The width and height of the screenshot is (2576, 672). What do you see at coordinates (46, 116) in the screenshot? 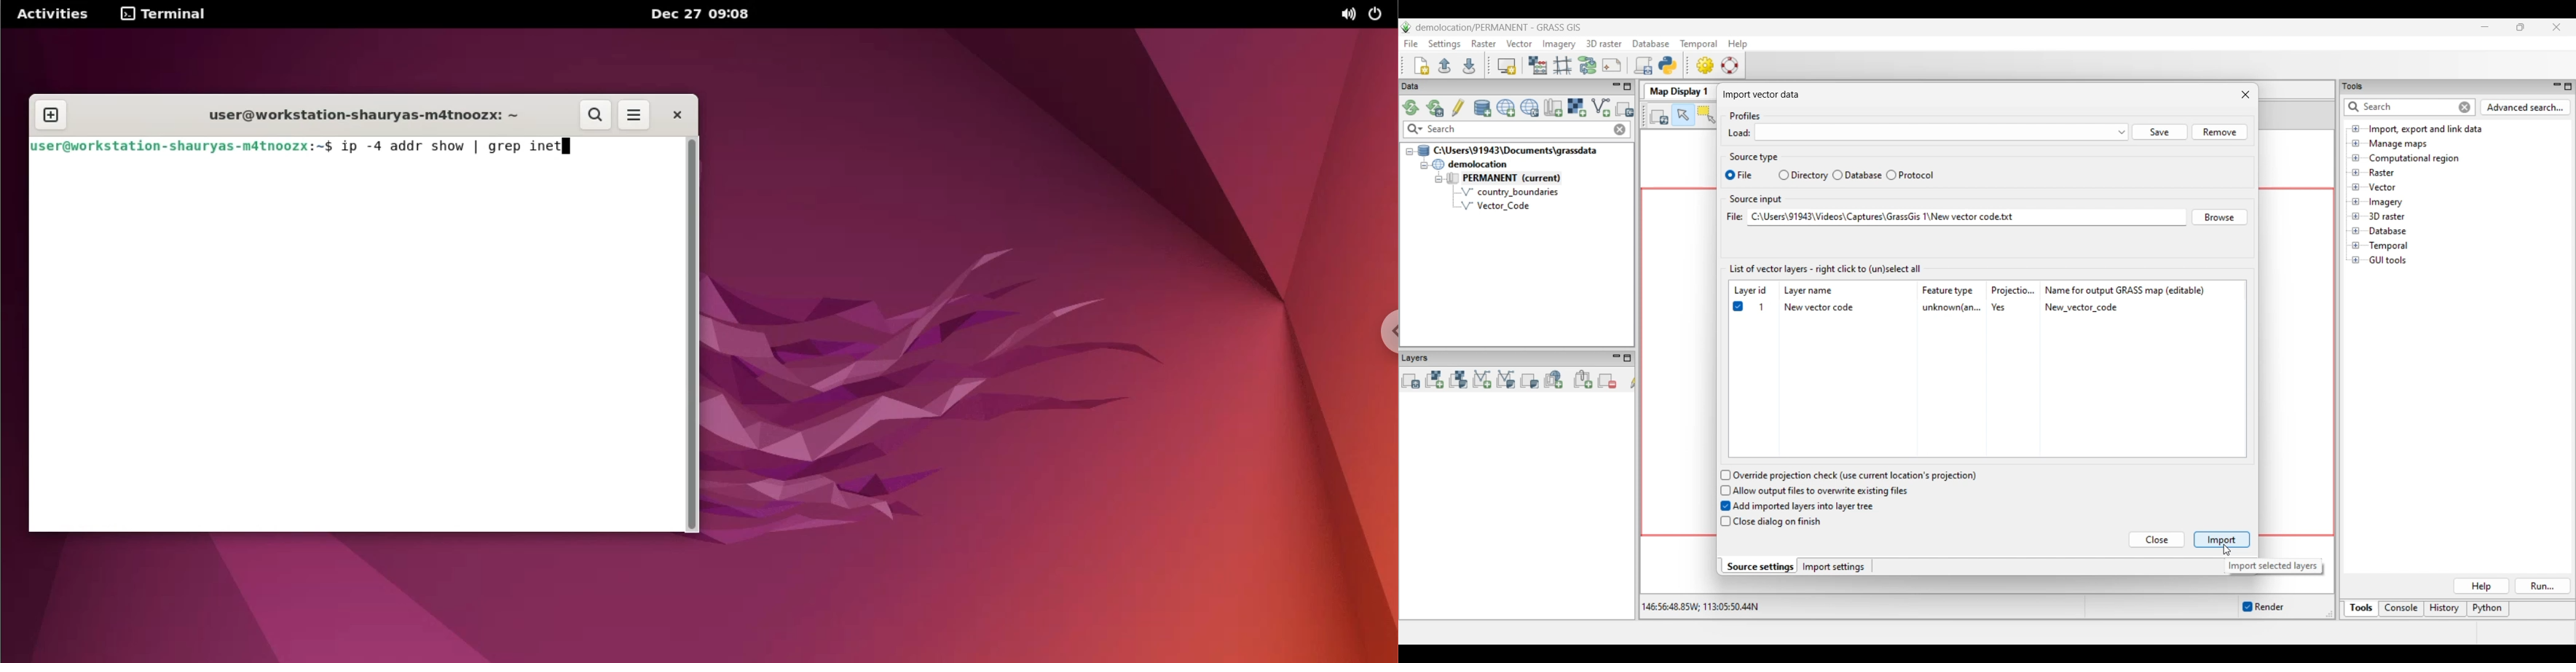
I see `new tab` at bounding box center [46, 116].